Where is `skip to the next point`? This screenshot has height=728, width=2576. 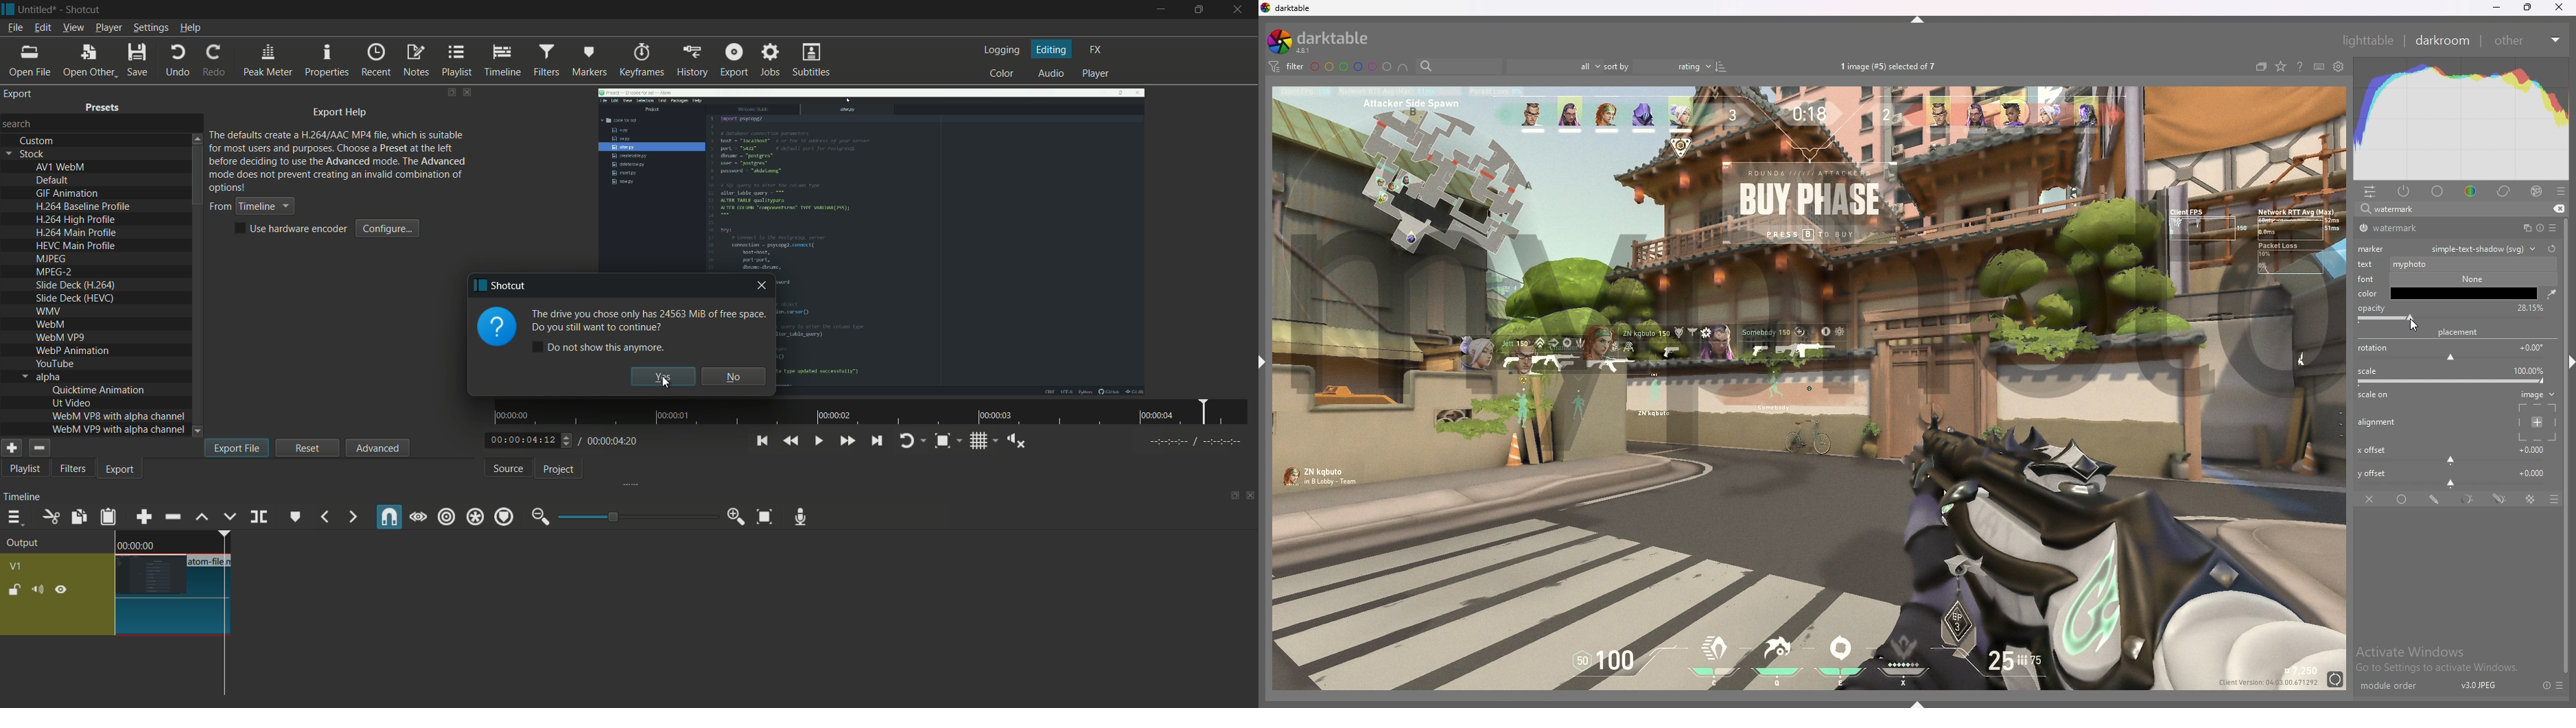
skip to the next point is located at coordinates (879, 441).